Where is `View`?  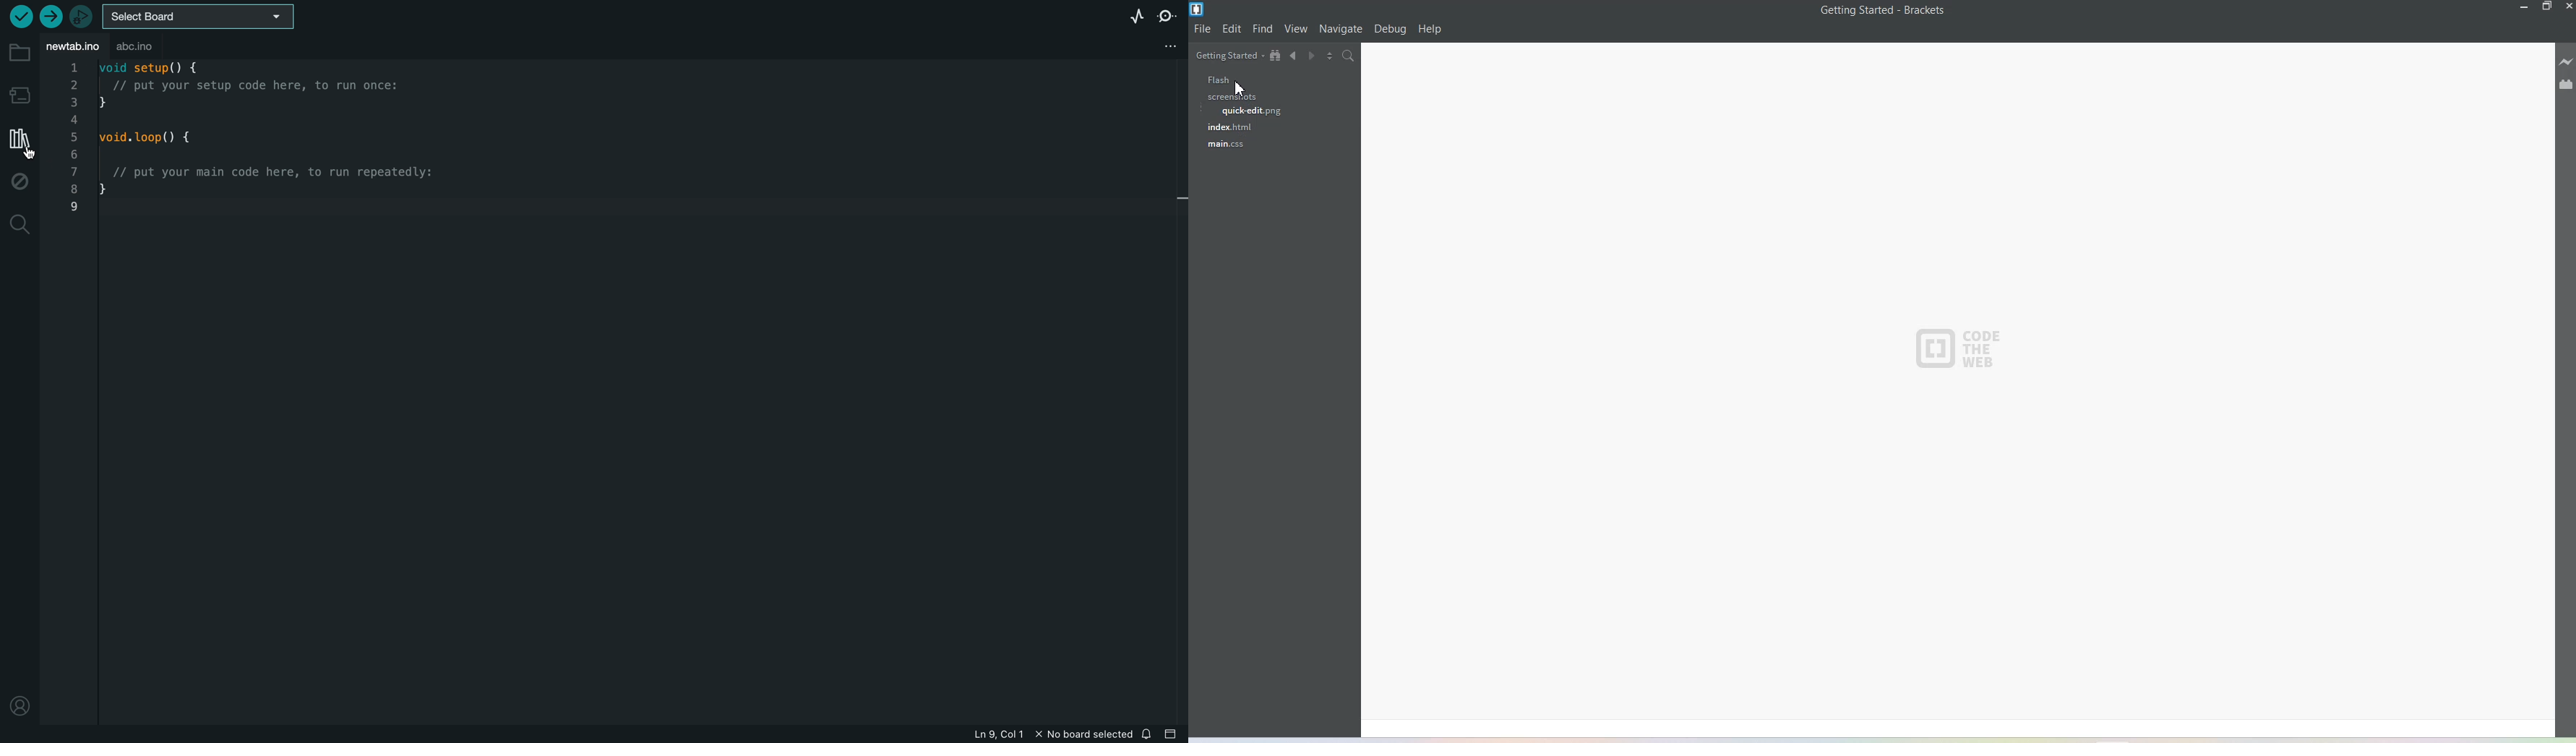
View is located at coordinates (1297, 30).